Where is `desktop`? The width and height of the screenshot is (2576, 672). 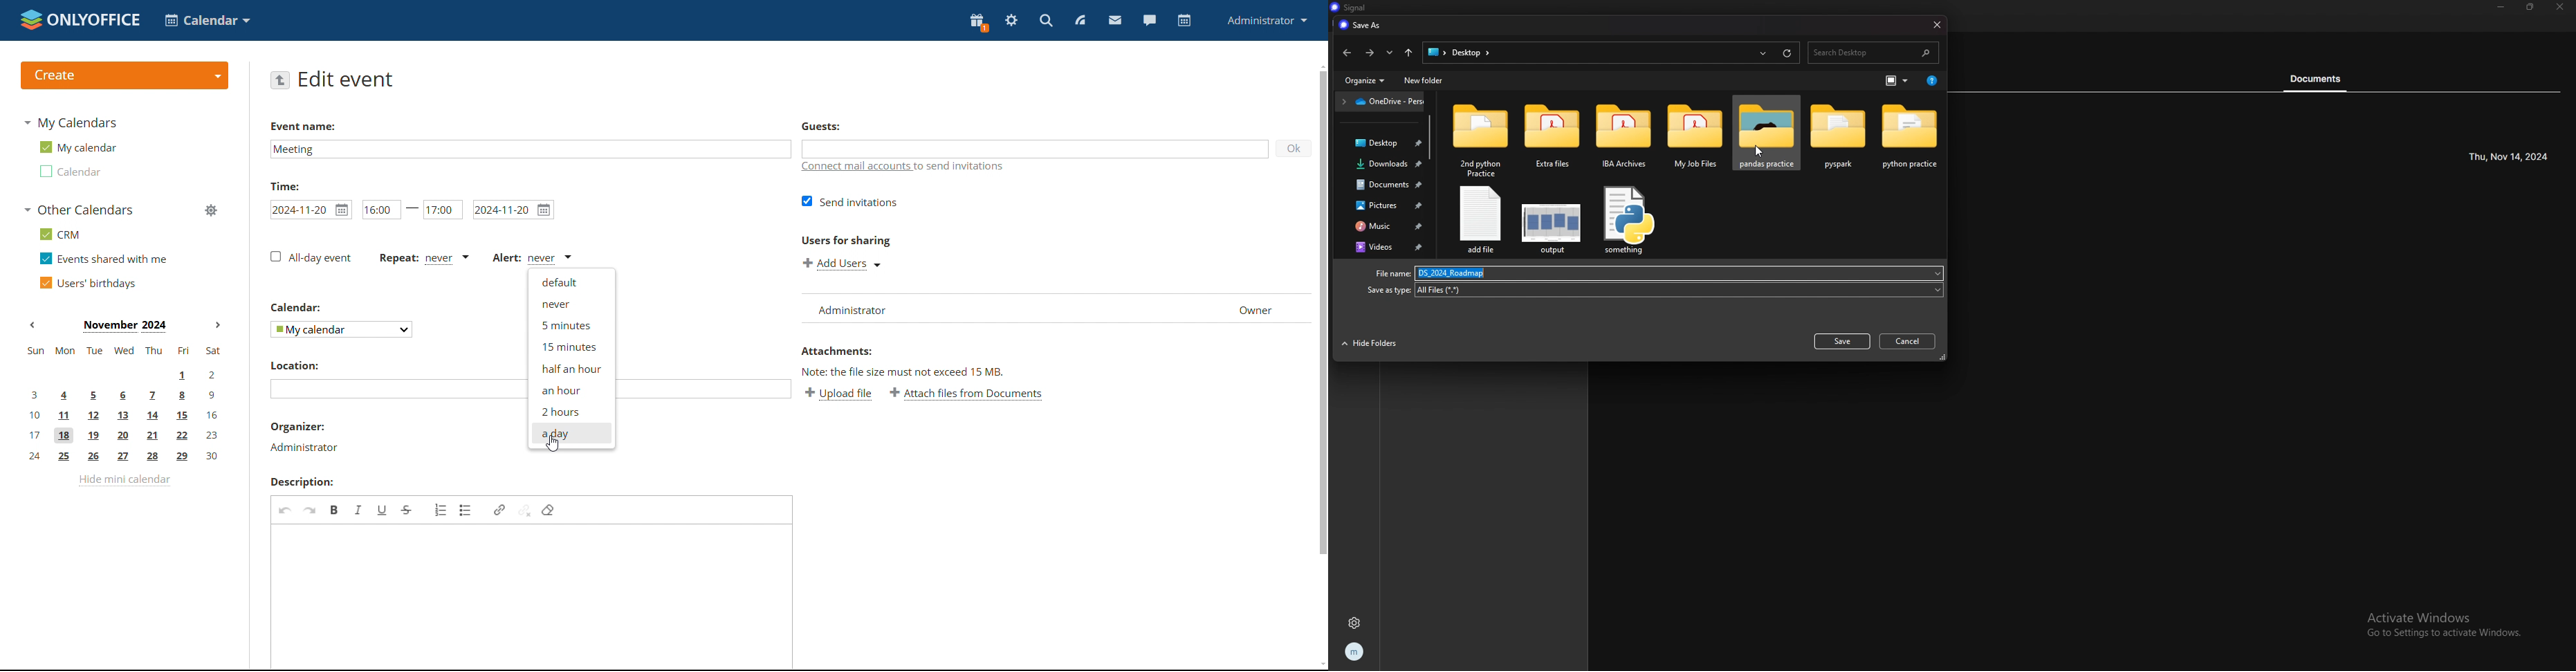
desktop is located at coordinates (1385, 143).